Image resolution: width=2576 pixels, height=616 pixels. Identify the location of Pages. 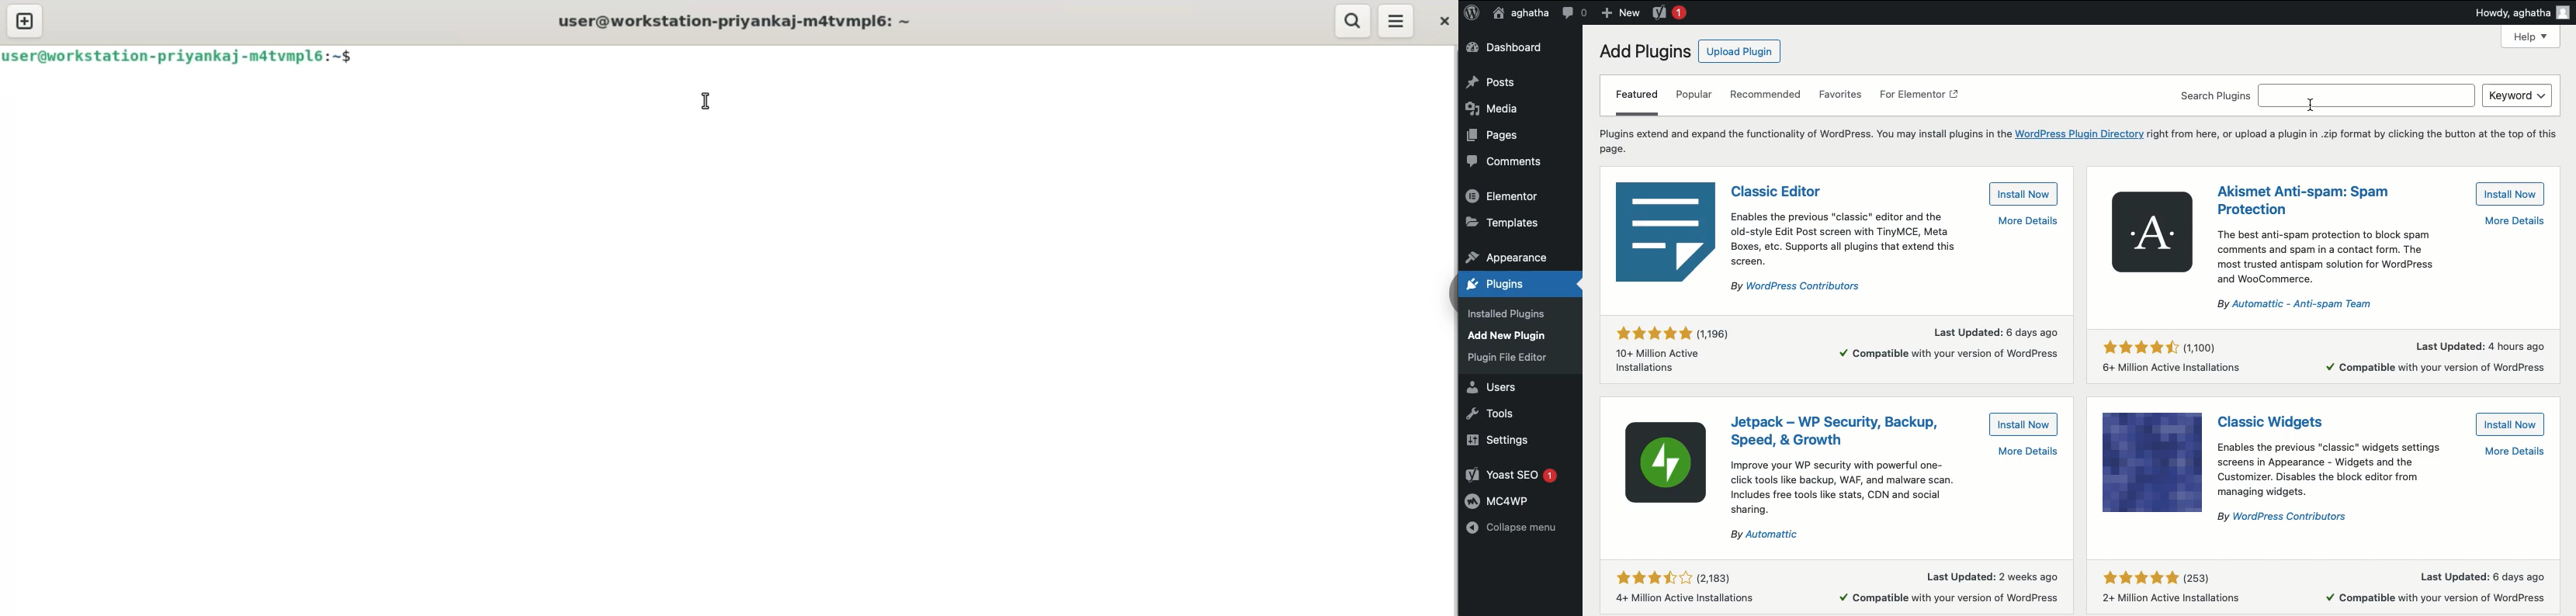
(1498, 137).